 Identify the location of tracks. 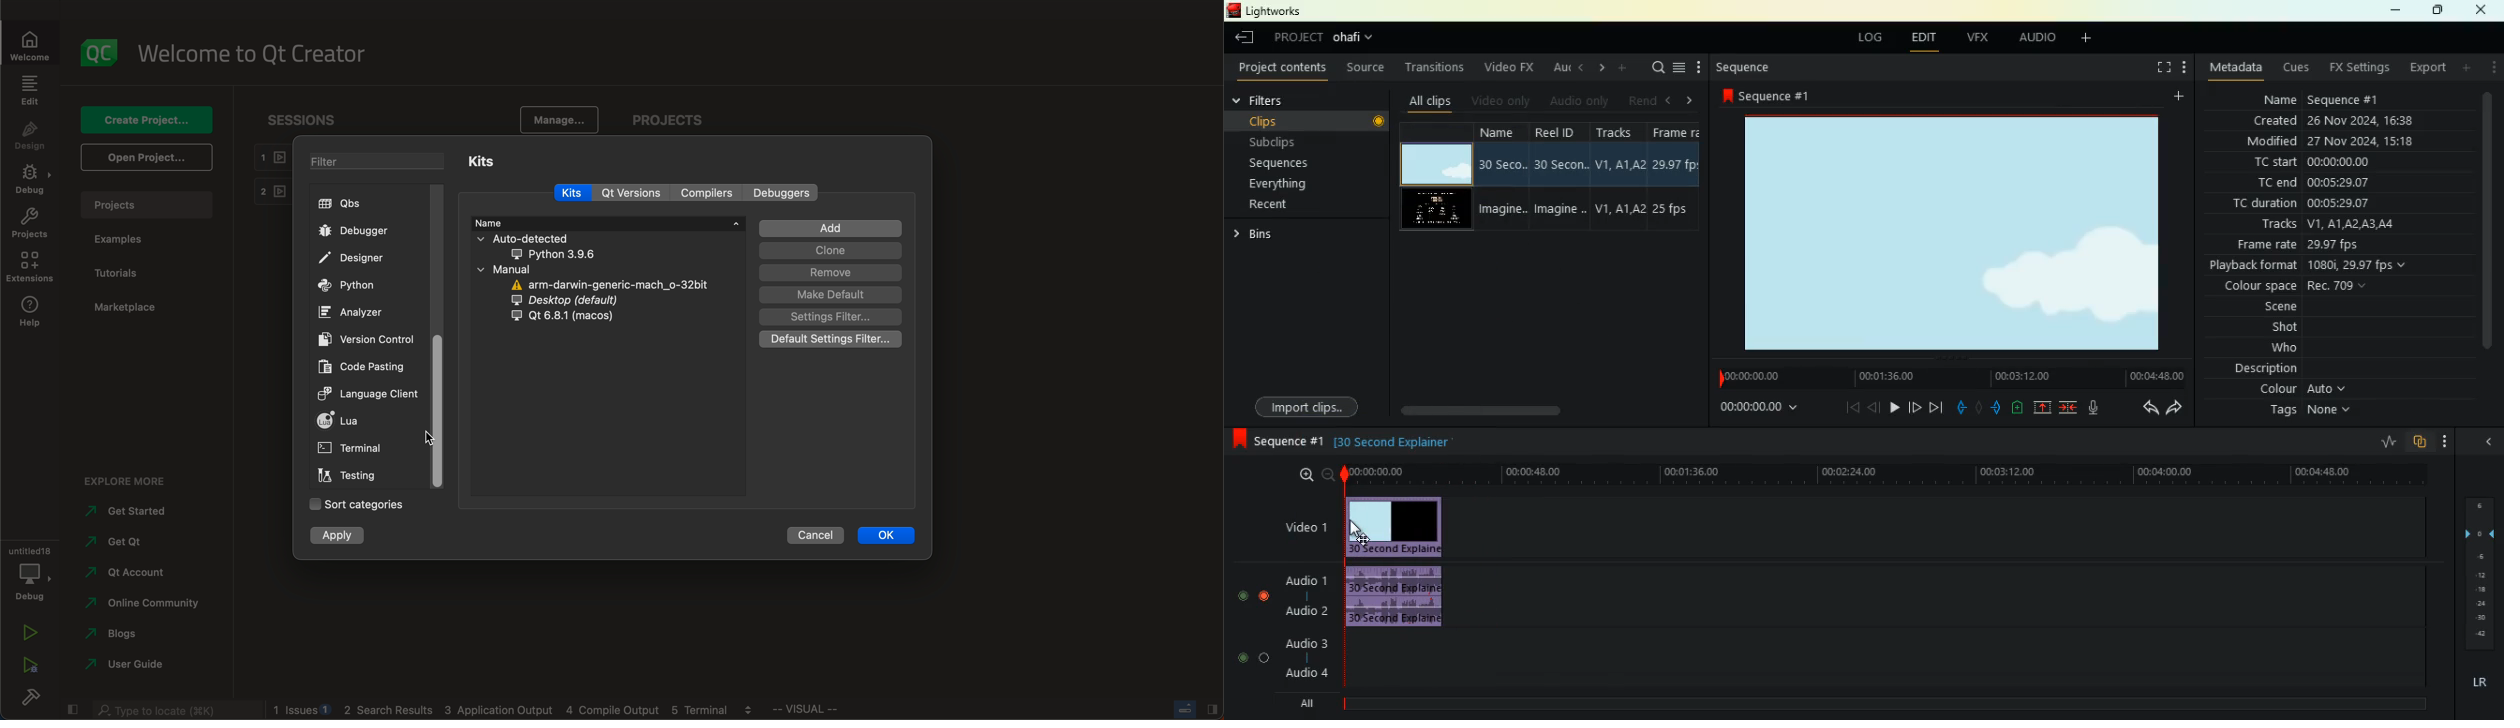
(1620, 177).